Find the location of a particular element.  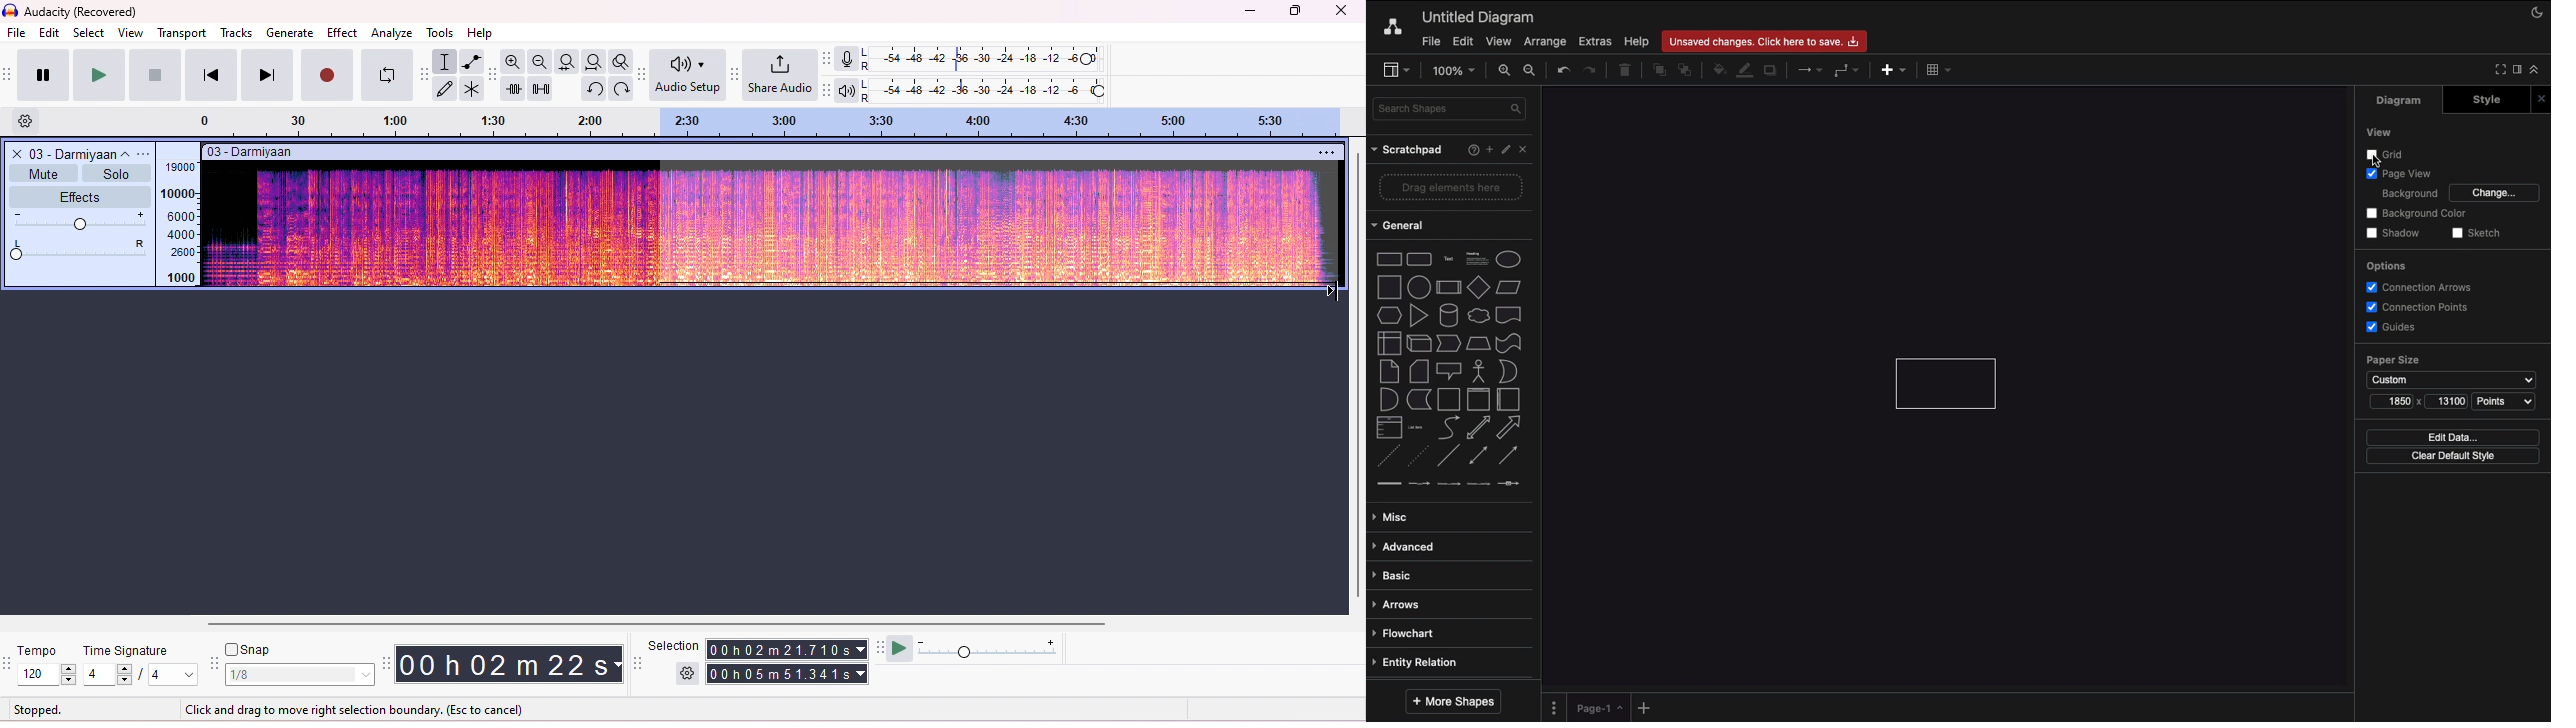

playback meter tool bar is located at coordinates (828, 90).